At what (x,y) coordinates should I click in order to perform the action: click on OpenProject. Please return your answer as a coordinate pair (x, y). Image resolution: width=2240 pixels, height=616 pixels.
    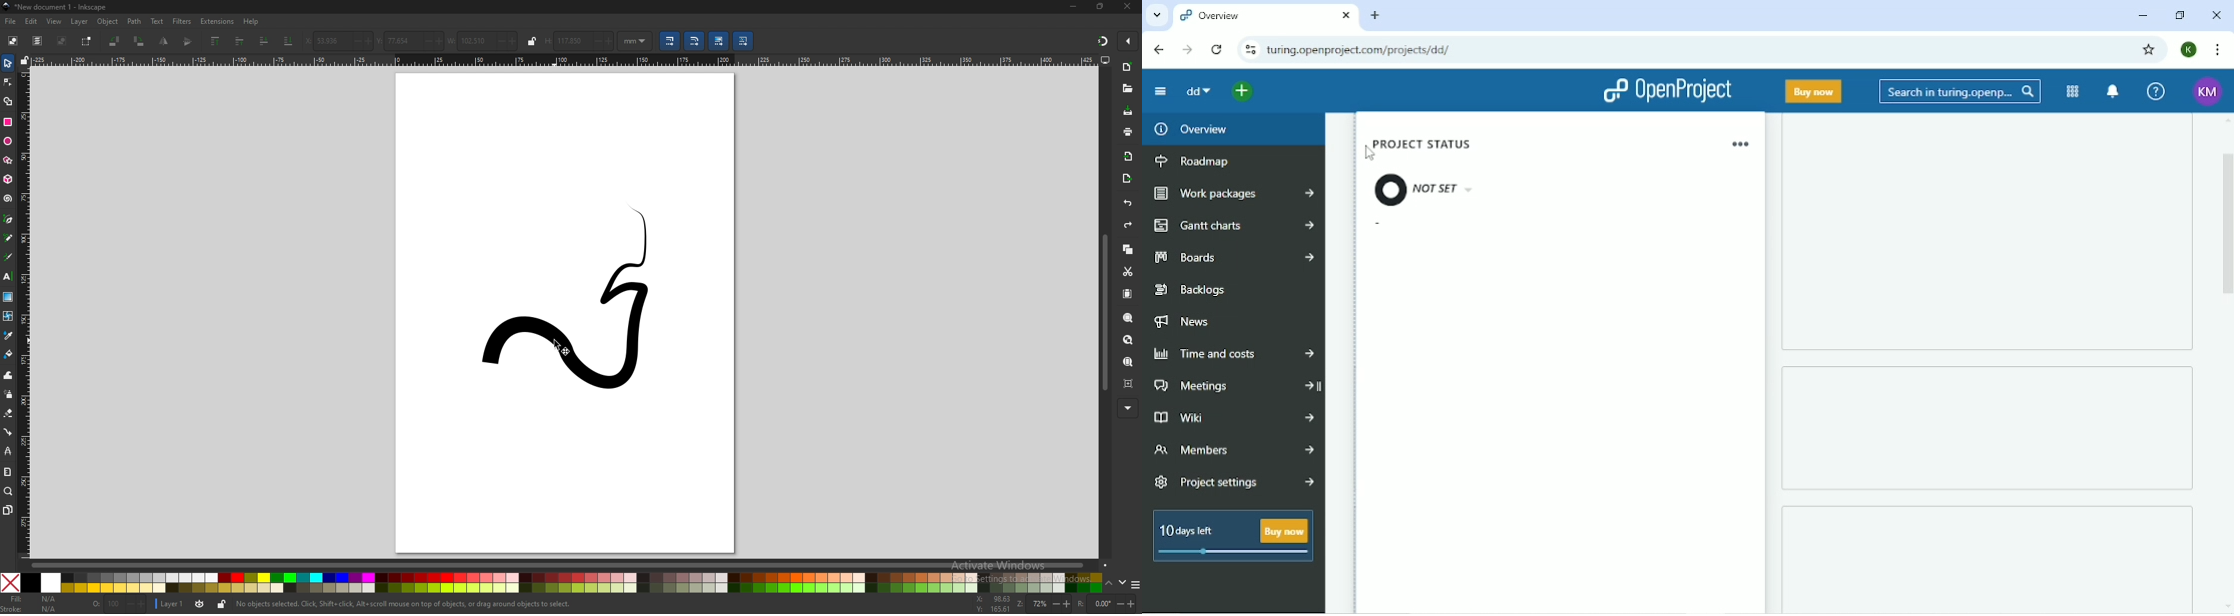
    Looking at the image, I should click on (1668, 92).